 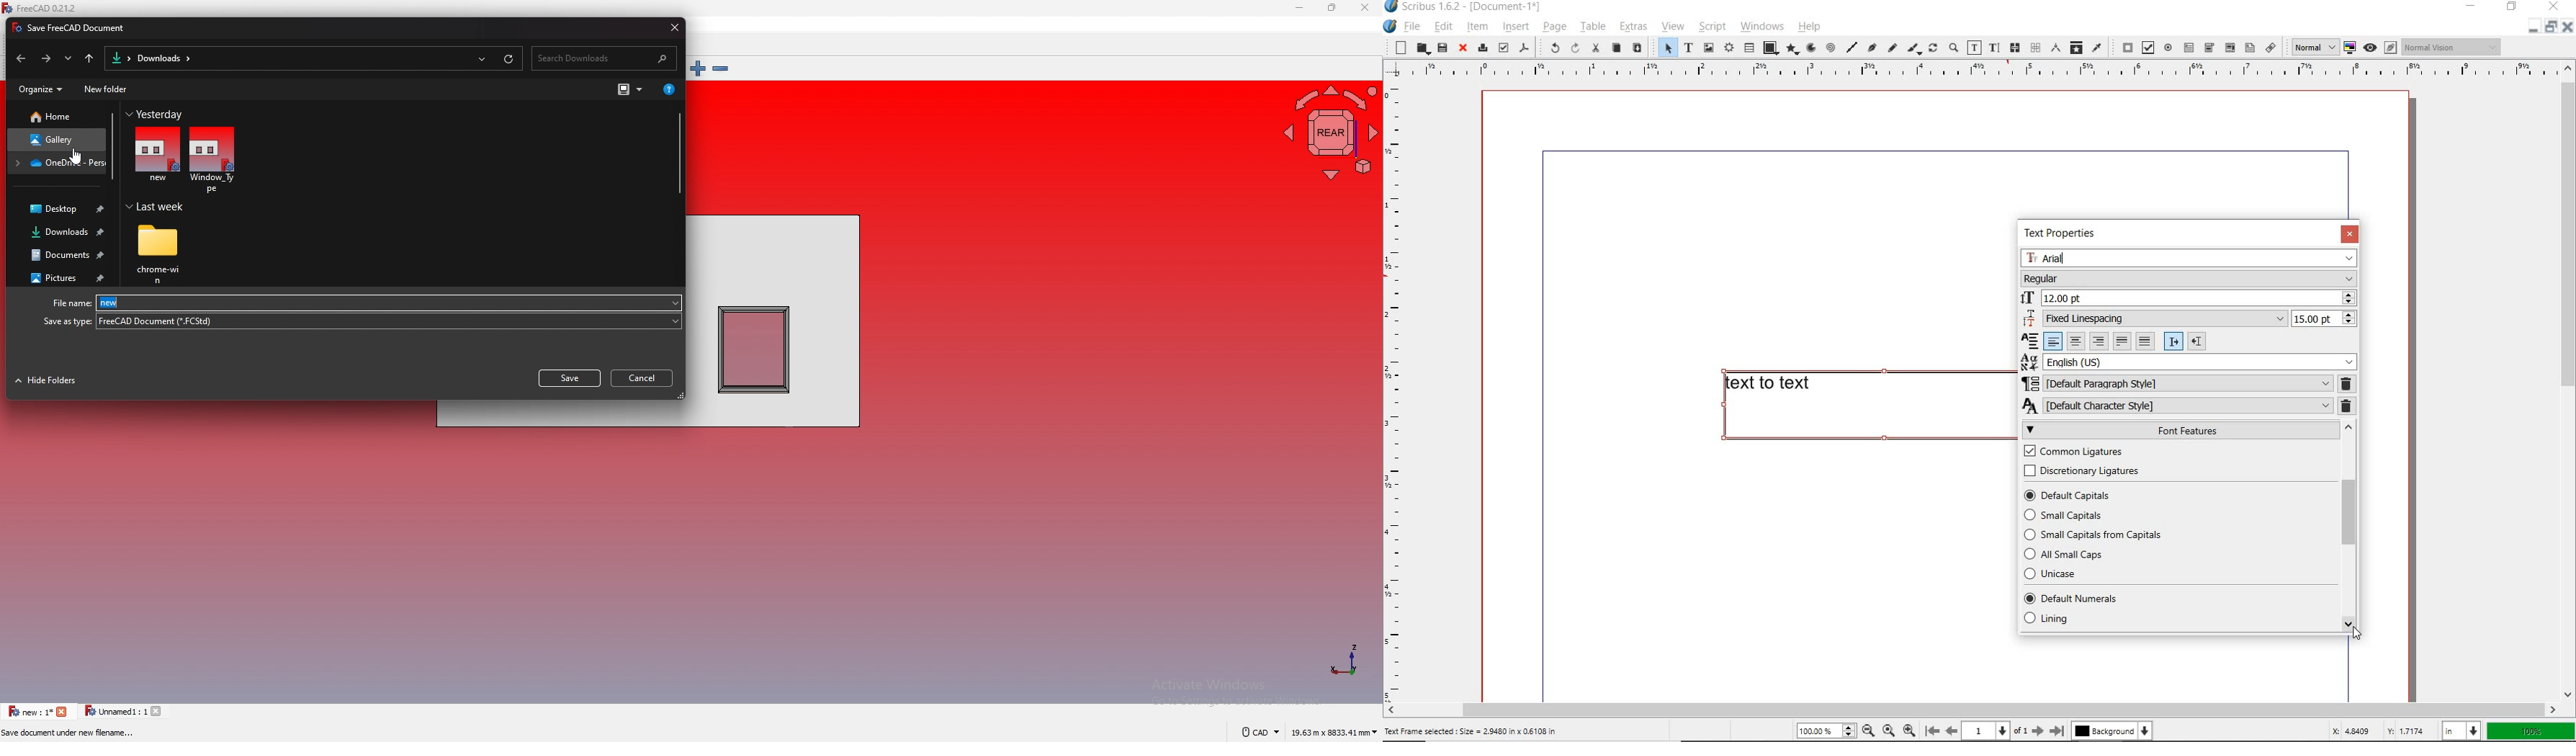 What do you see at coordinates (116, 146) in the screenshot?
I see `scroll bar` at bounding box center [116, 146].